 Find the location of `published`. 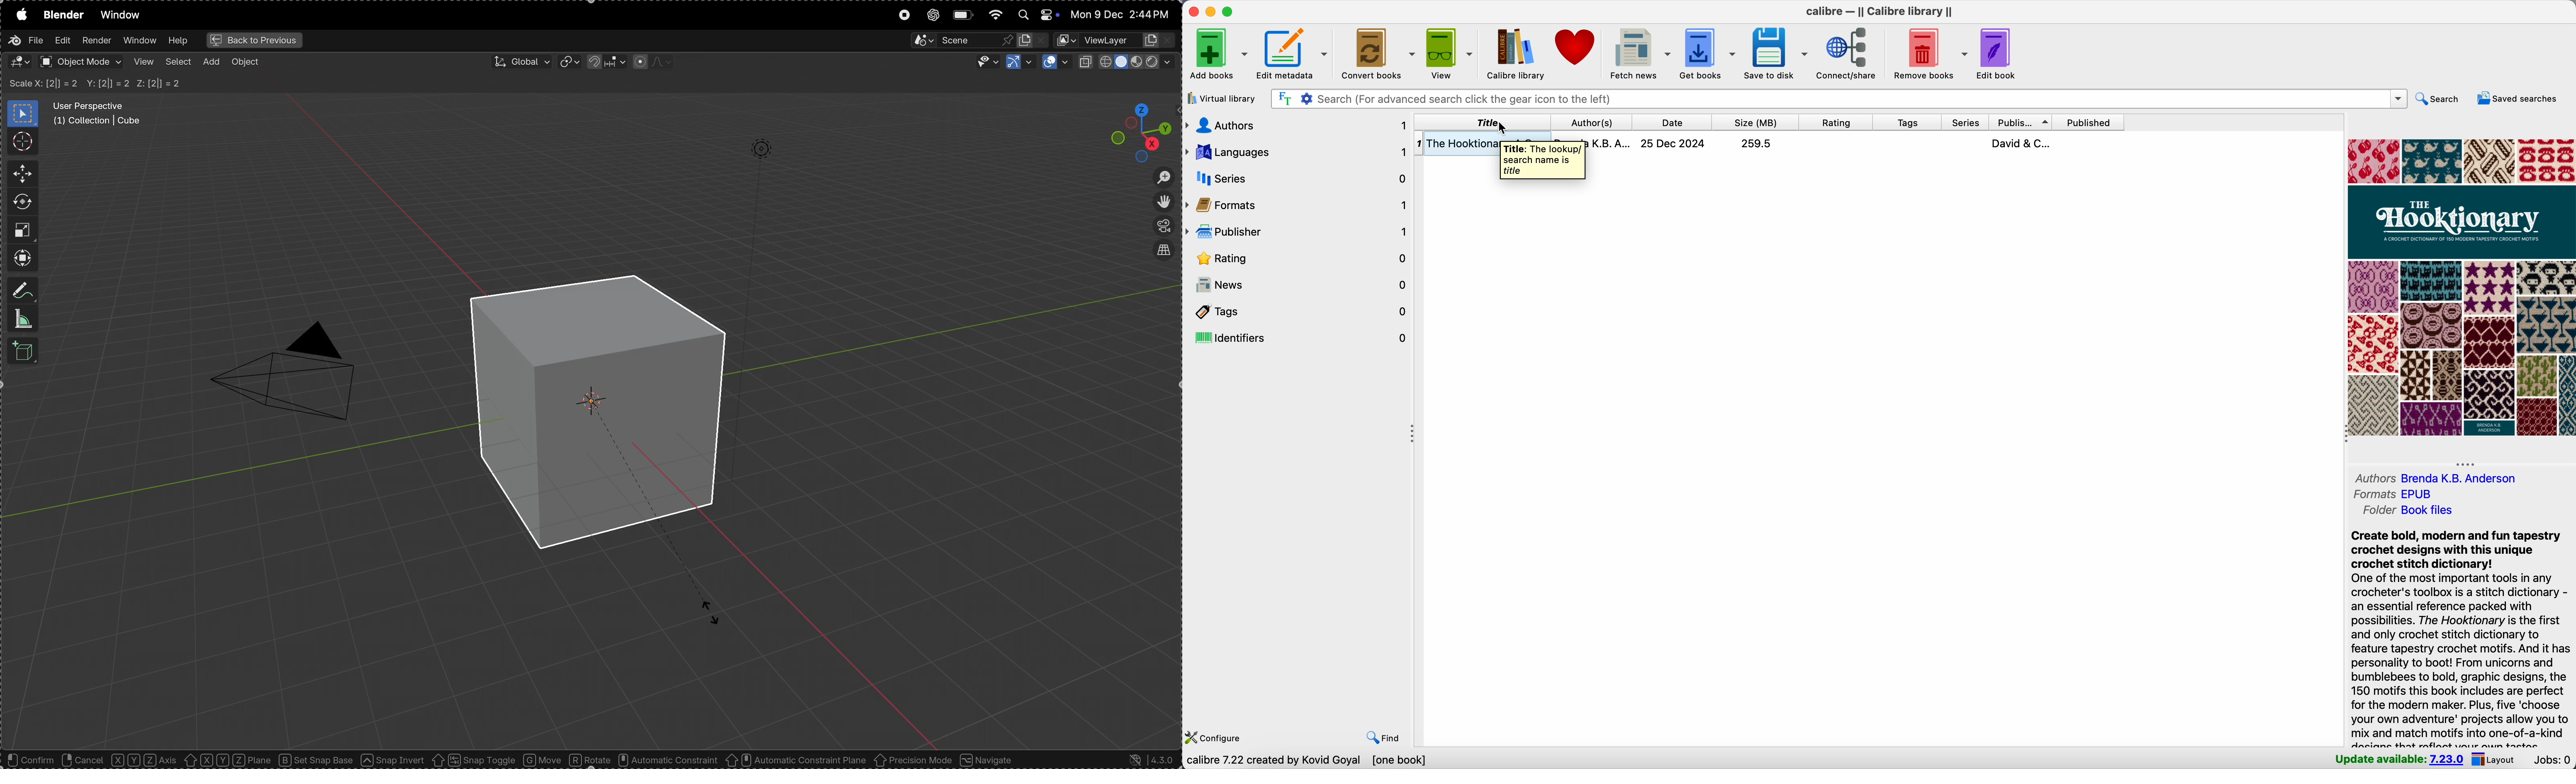

published is located at coordinates (2088, 122).